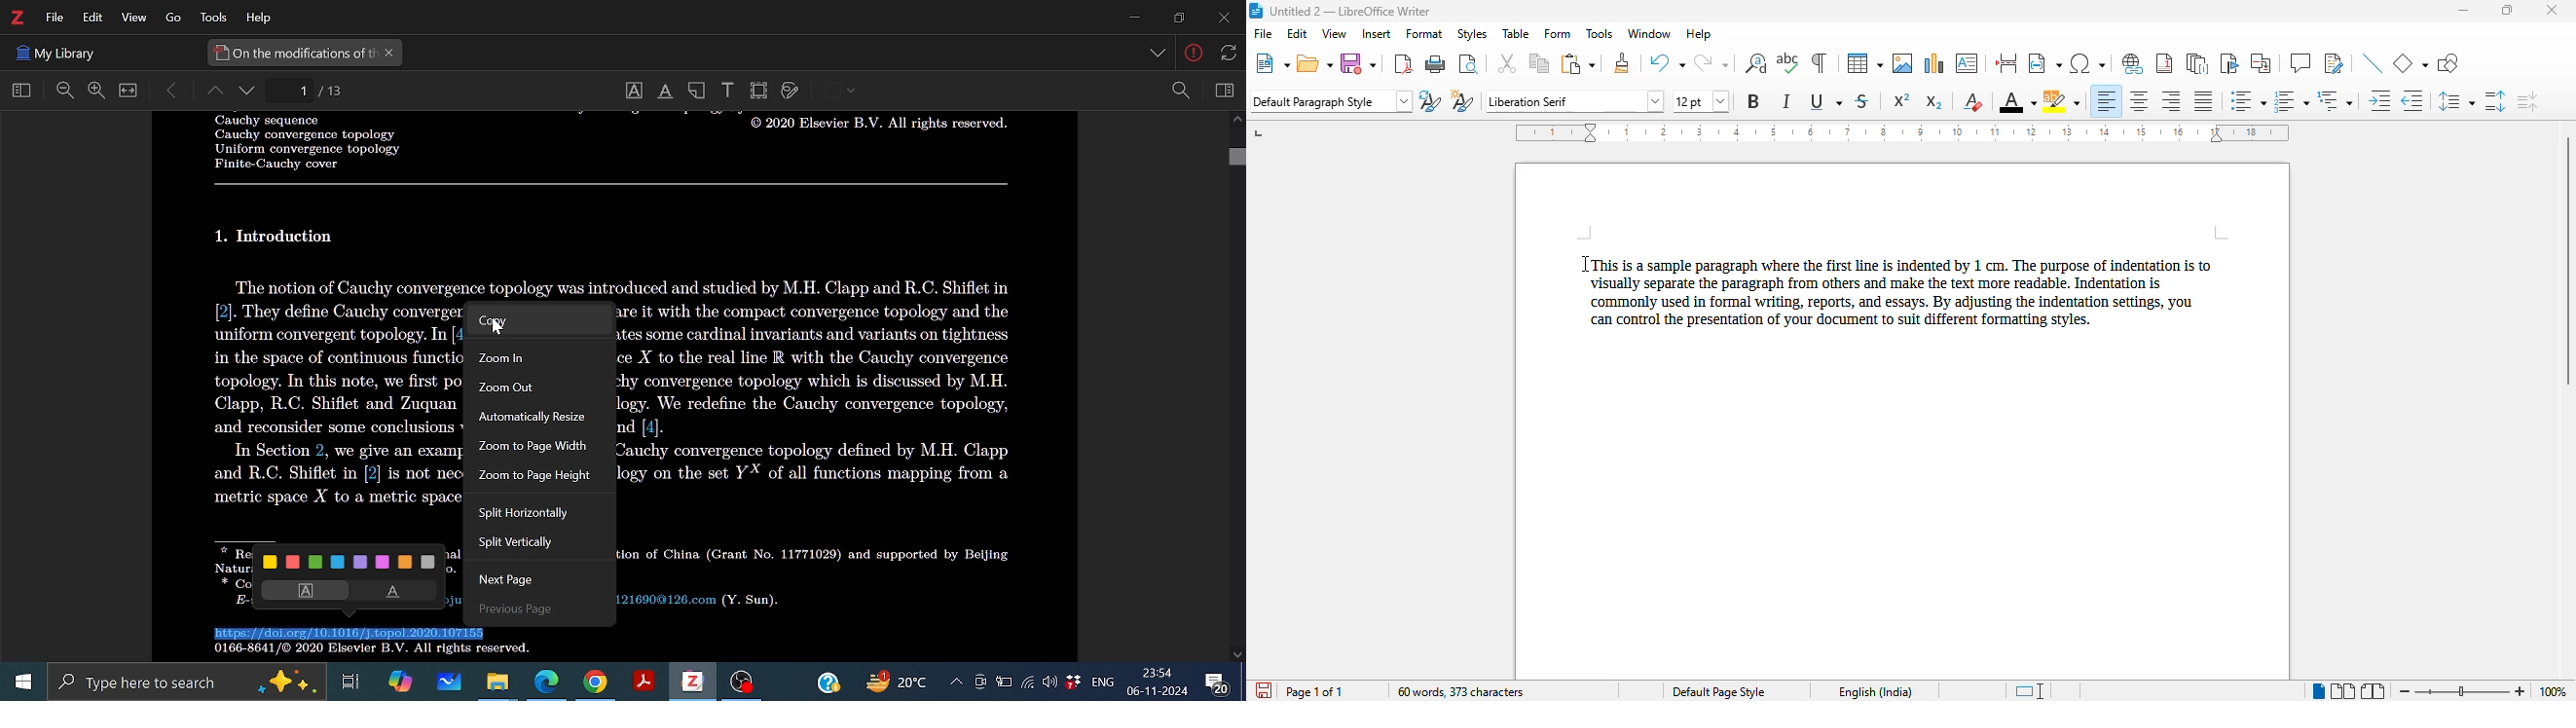  Describe the element at coordinates (1975, 102) in the screenshot. I see `clear direct formatting` at that location.